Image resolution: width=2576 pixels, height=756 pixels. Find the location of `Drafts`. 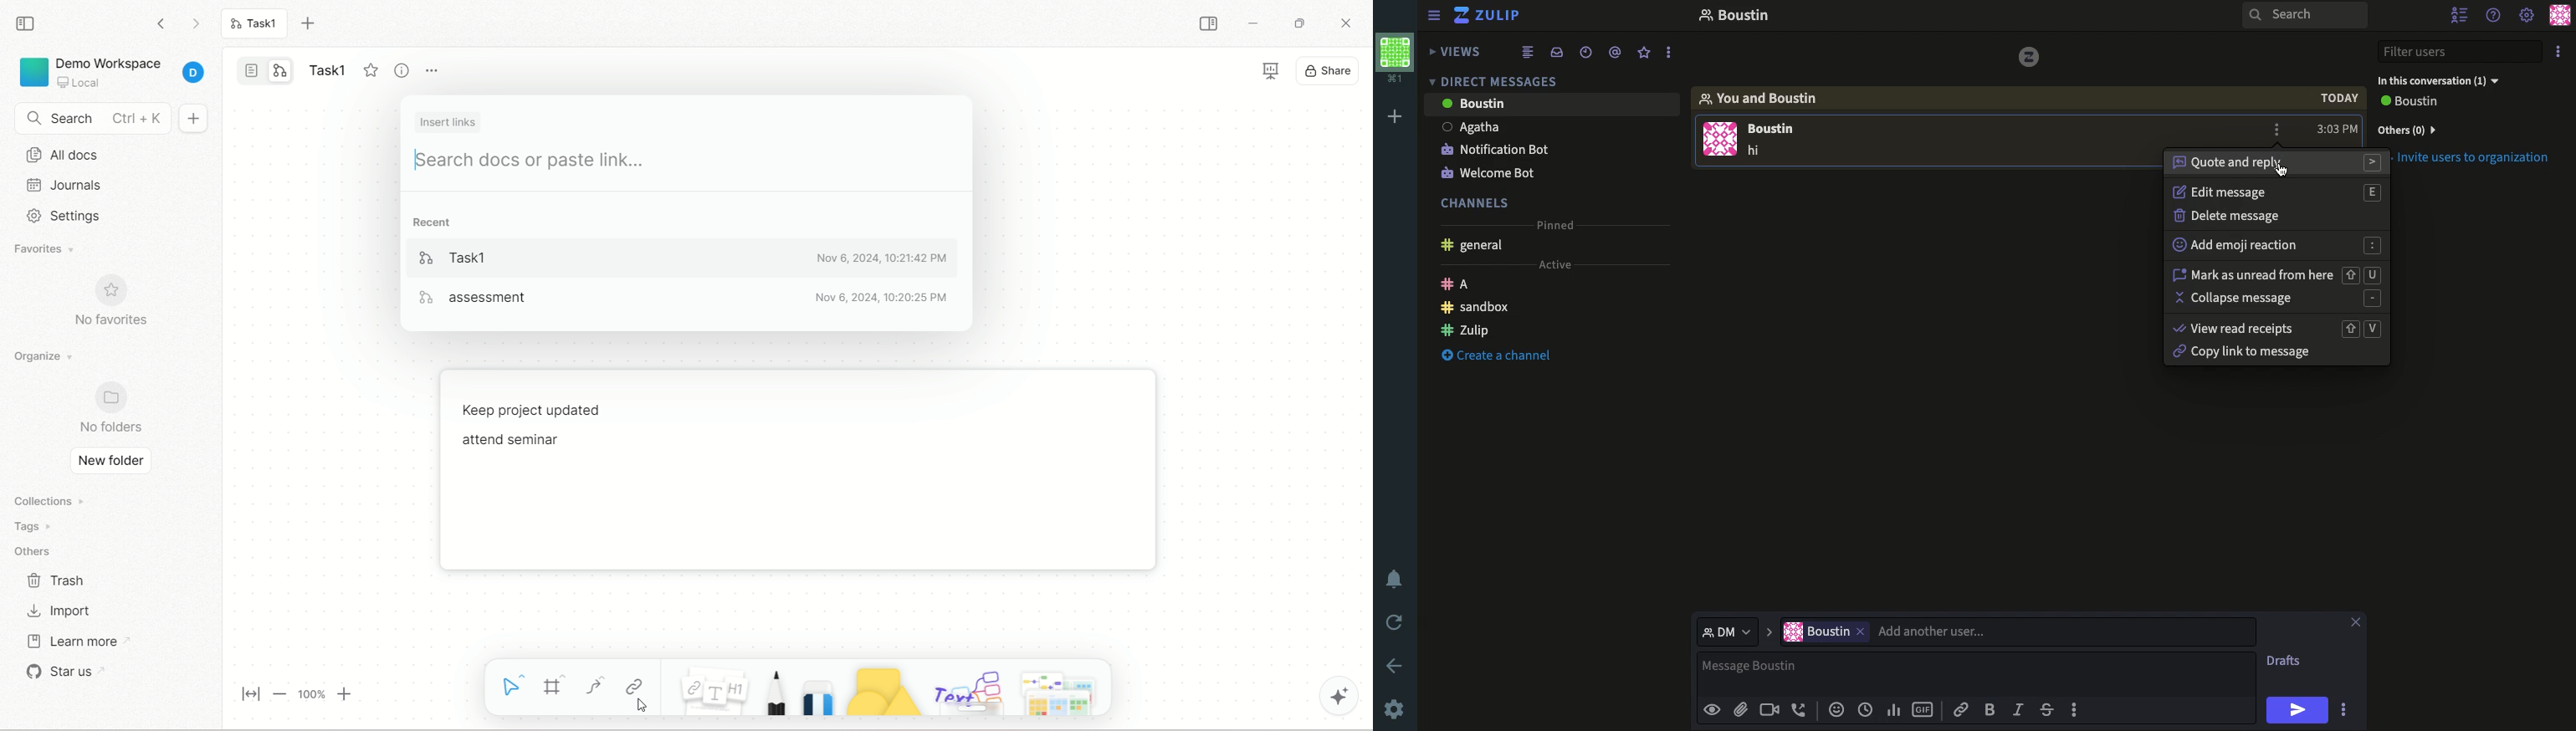

Drafts is located at coordinates (2286, 660).